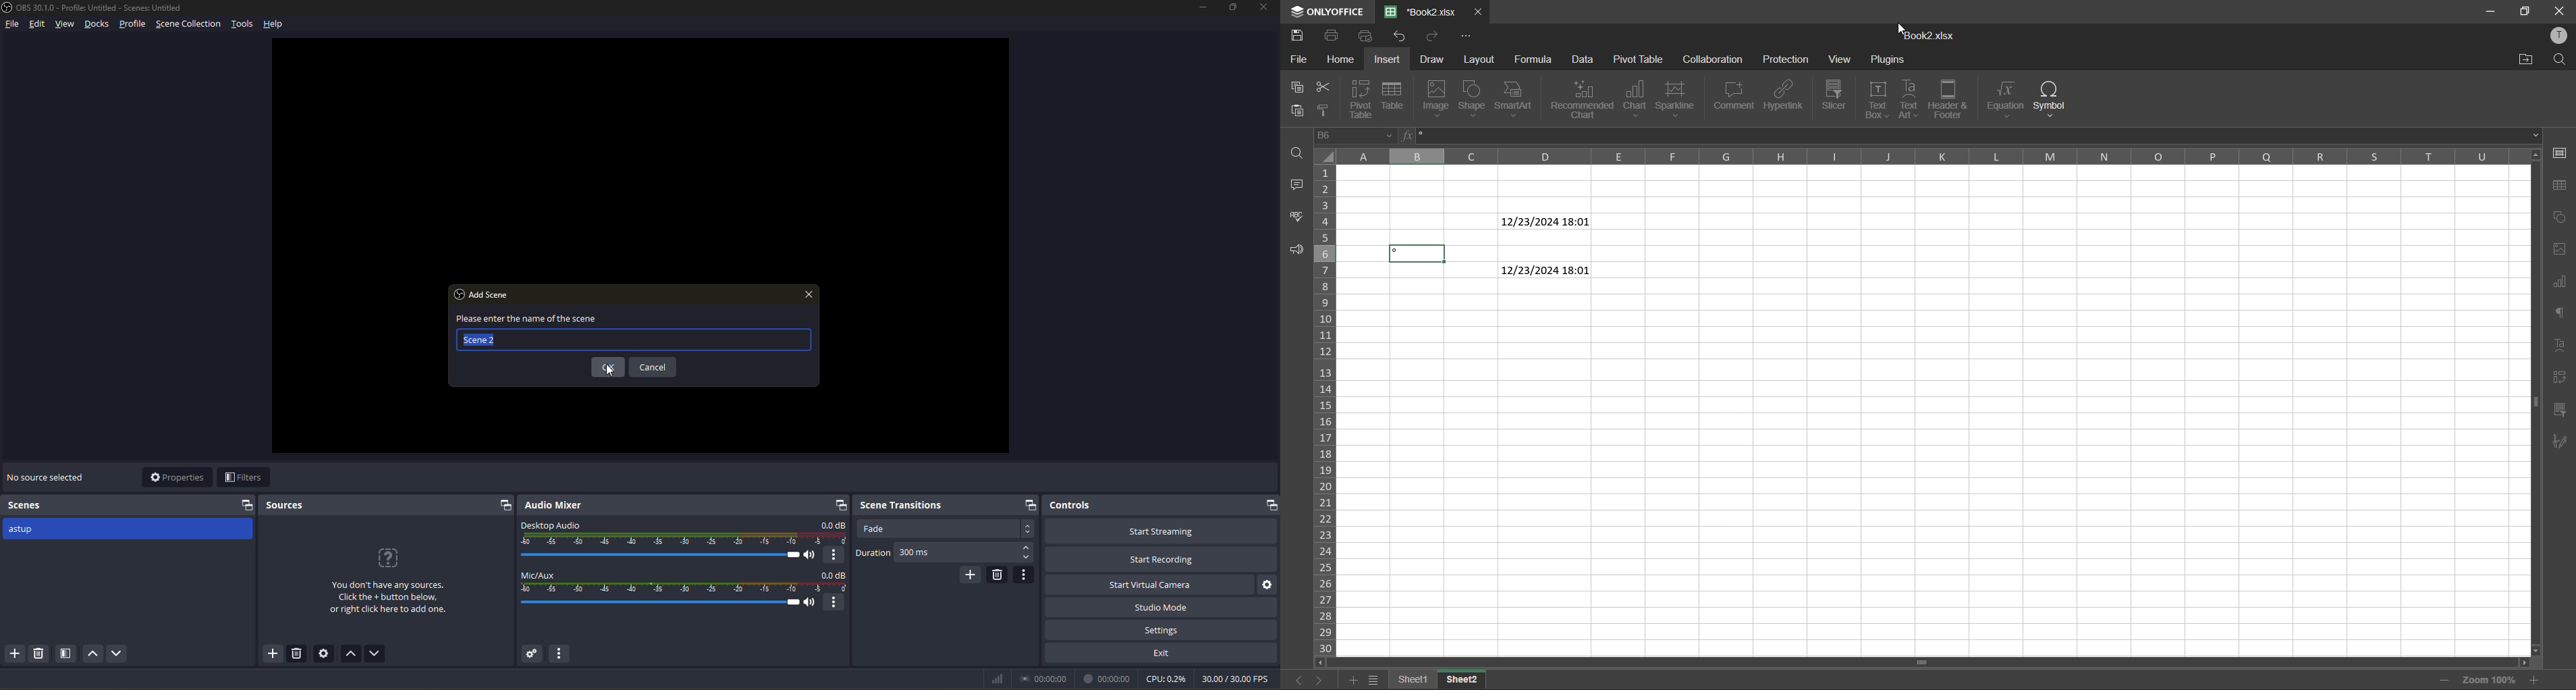 The height and width of the screenshot is (700, 2576). I want to click on advanced audio properties, so click(532, 654).